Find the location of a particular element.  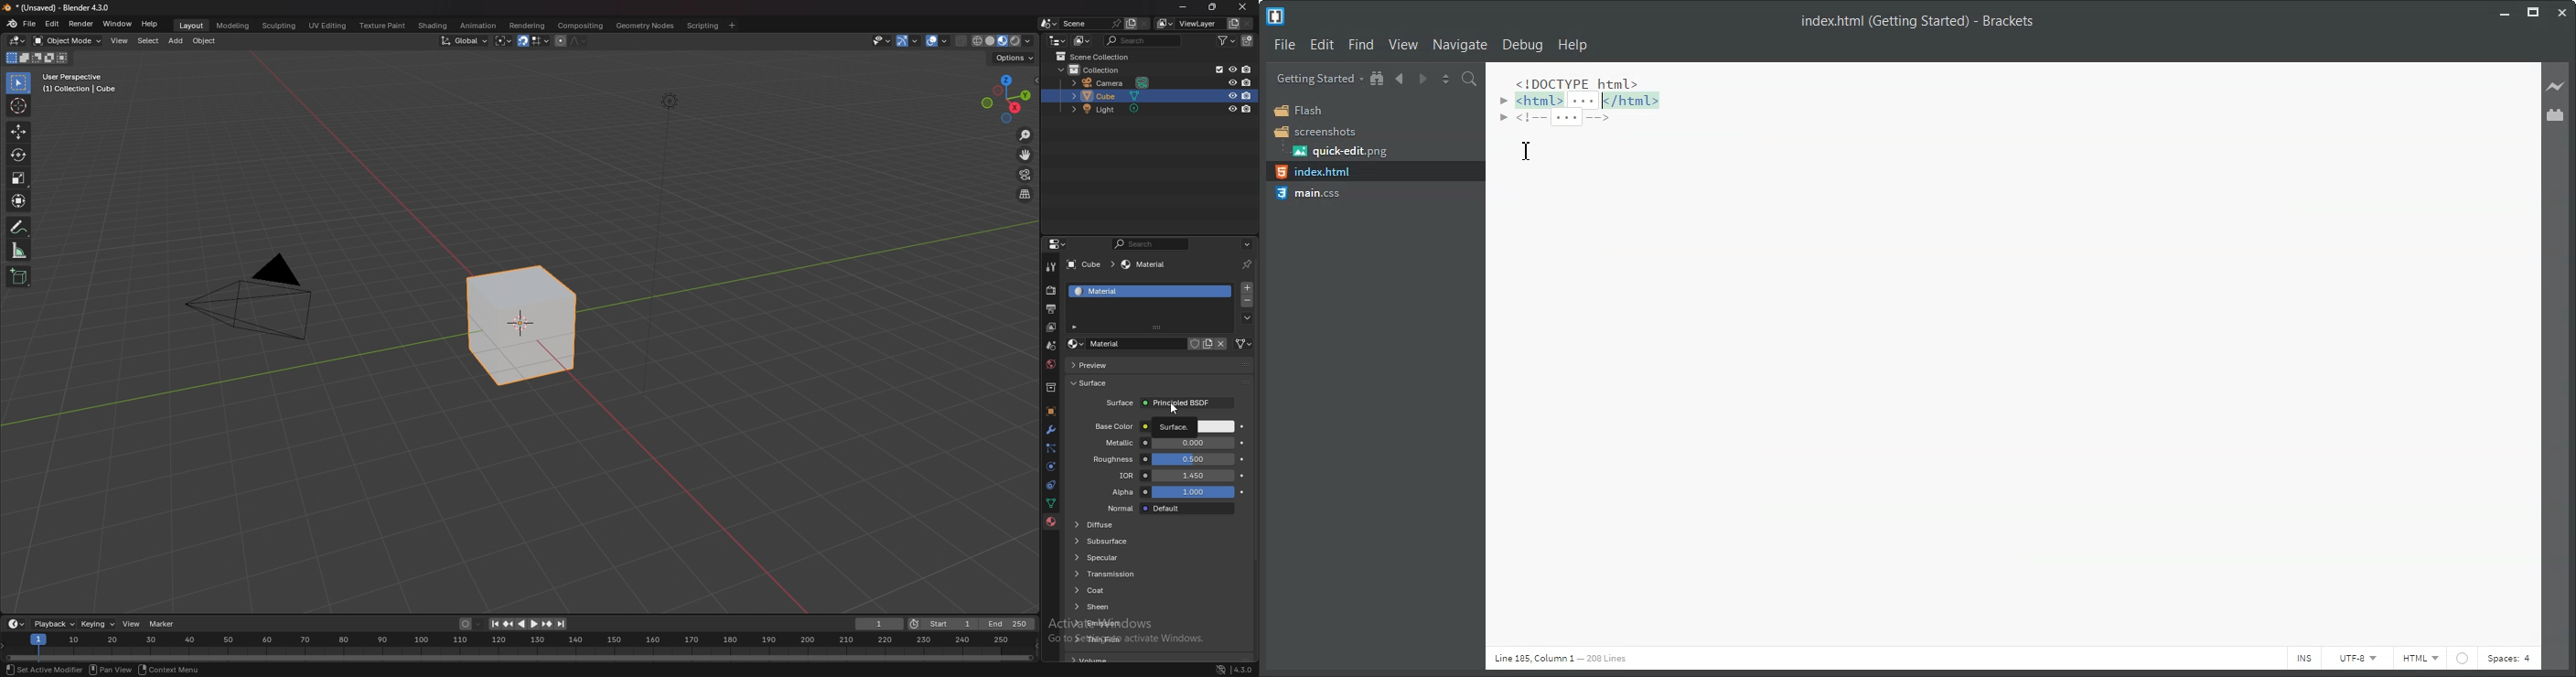

scale is located at coordinates (19, 177).